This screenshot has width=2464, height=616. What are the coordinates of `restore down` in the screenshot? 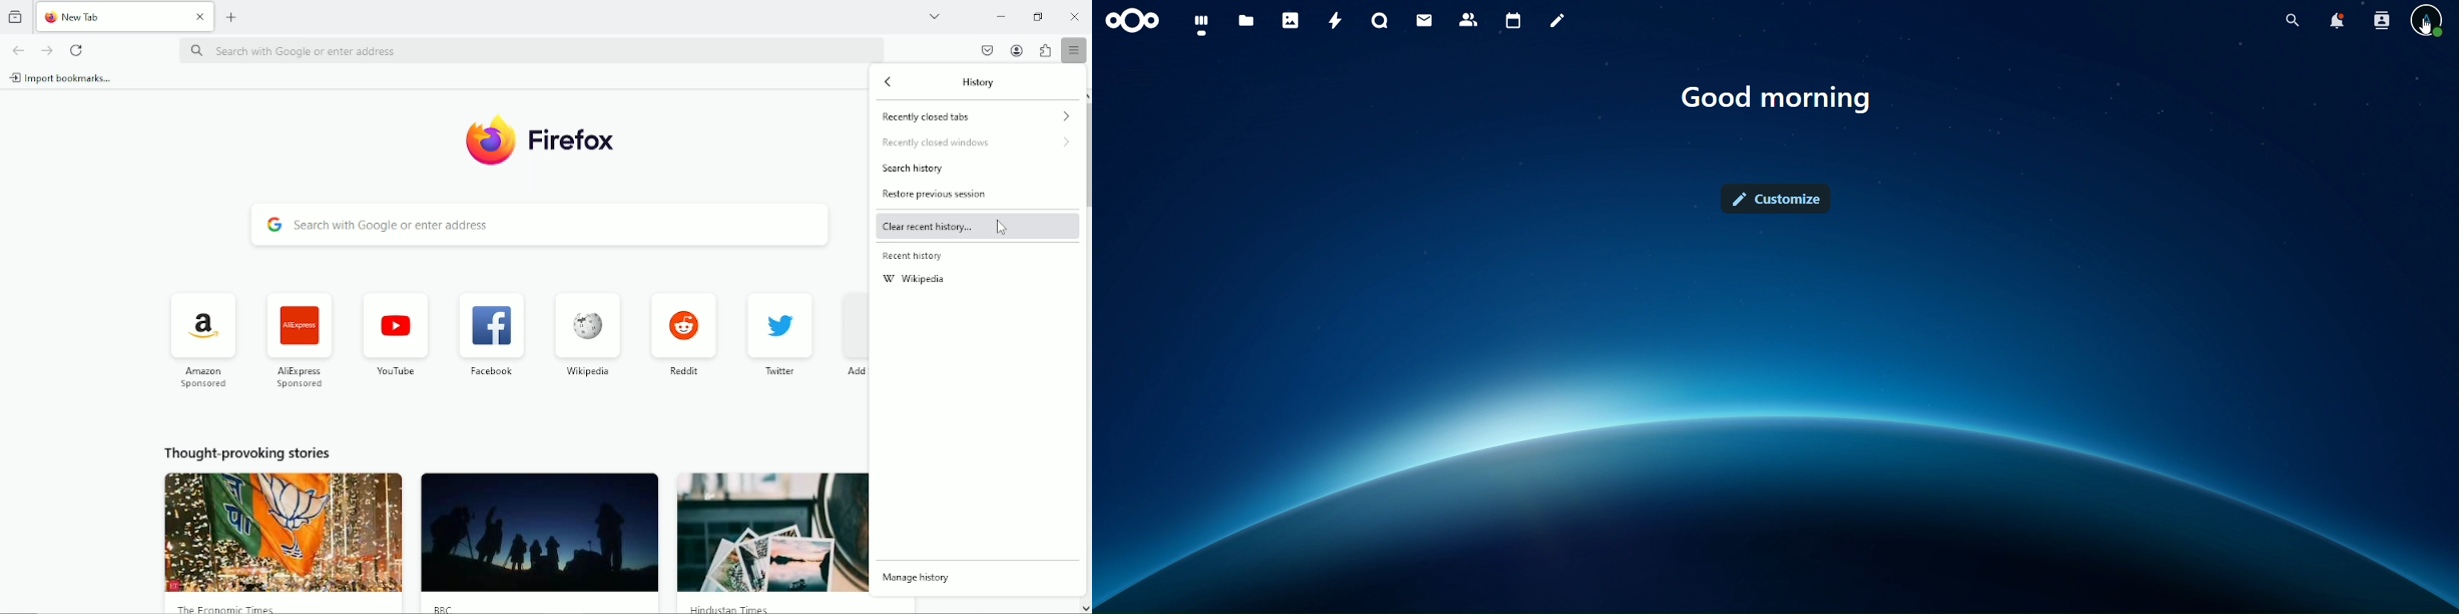 It's located at (1038, 16).